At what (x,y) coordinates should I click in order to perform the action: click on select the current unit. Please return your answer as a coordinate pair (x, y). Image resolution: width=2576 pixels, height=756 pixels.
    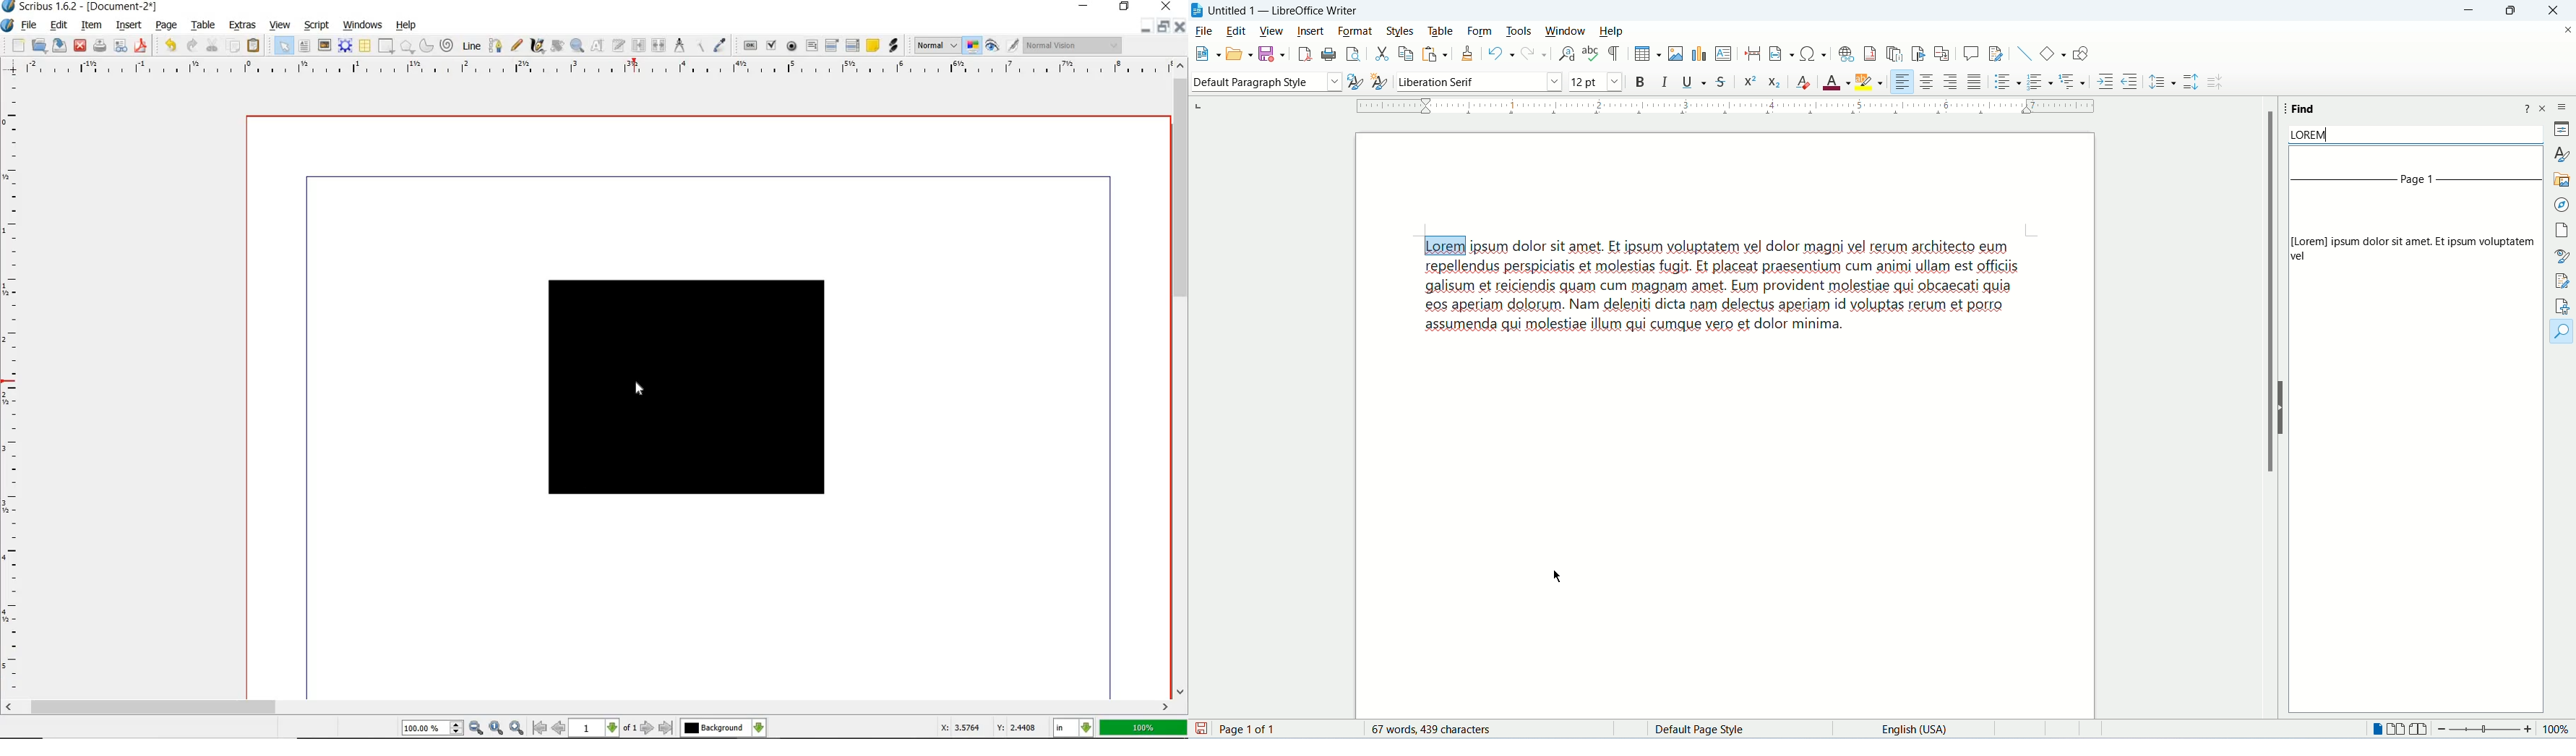
    Looking at the image, I should click on (1075, 728).